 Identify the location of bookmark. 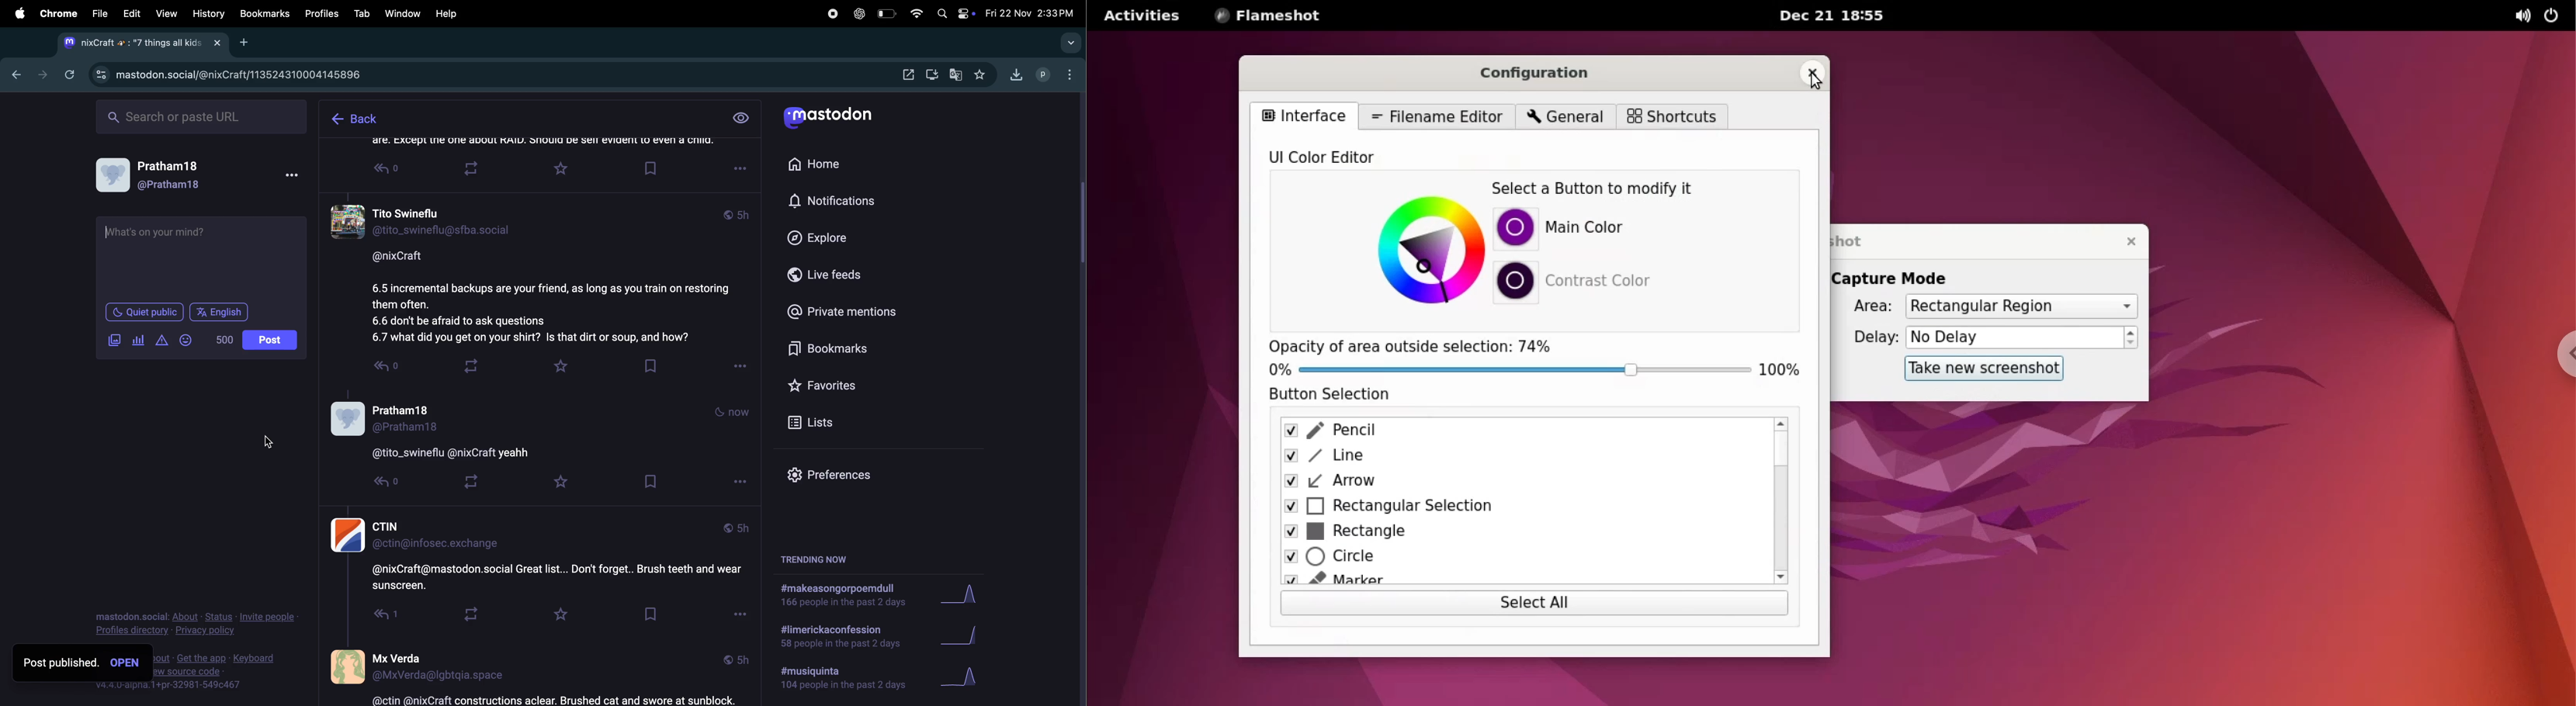
(265, 14).